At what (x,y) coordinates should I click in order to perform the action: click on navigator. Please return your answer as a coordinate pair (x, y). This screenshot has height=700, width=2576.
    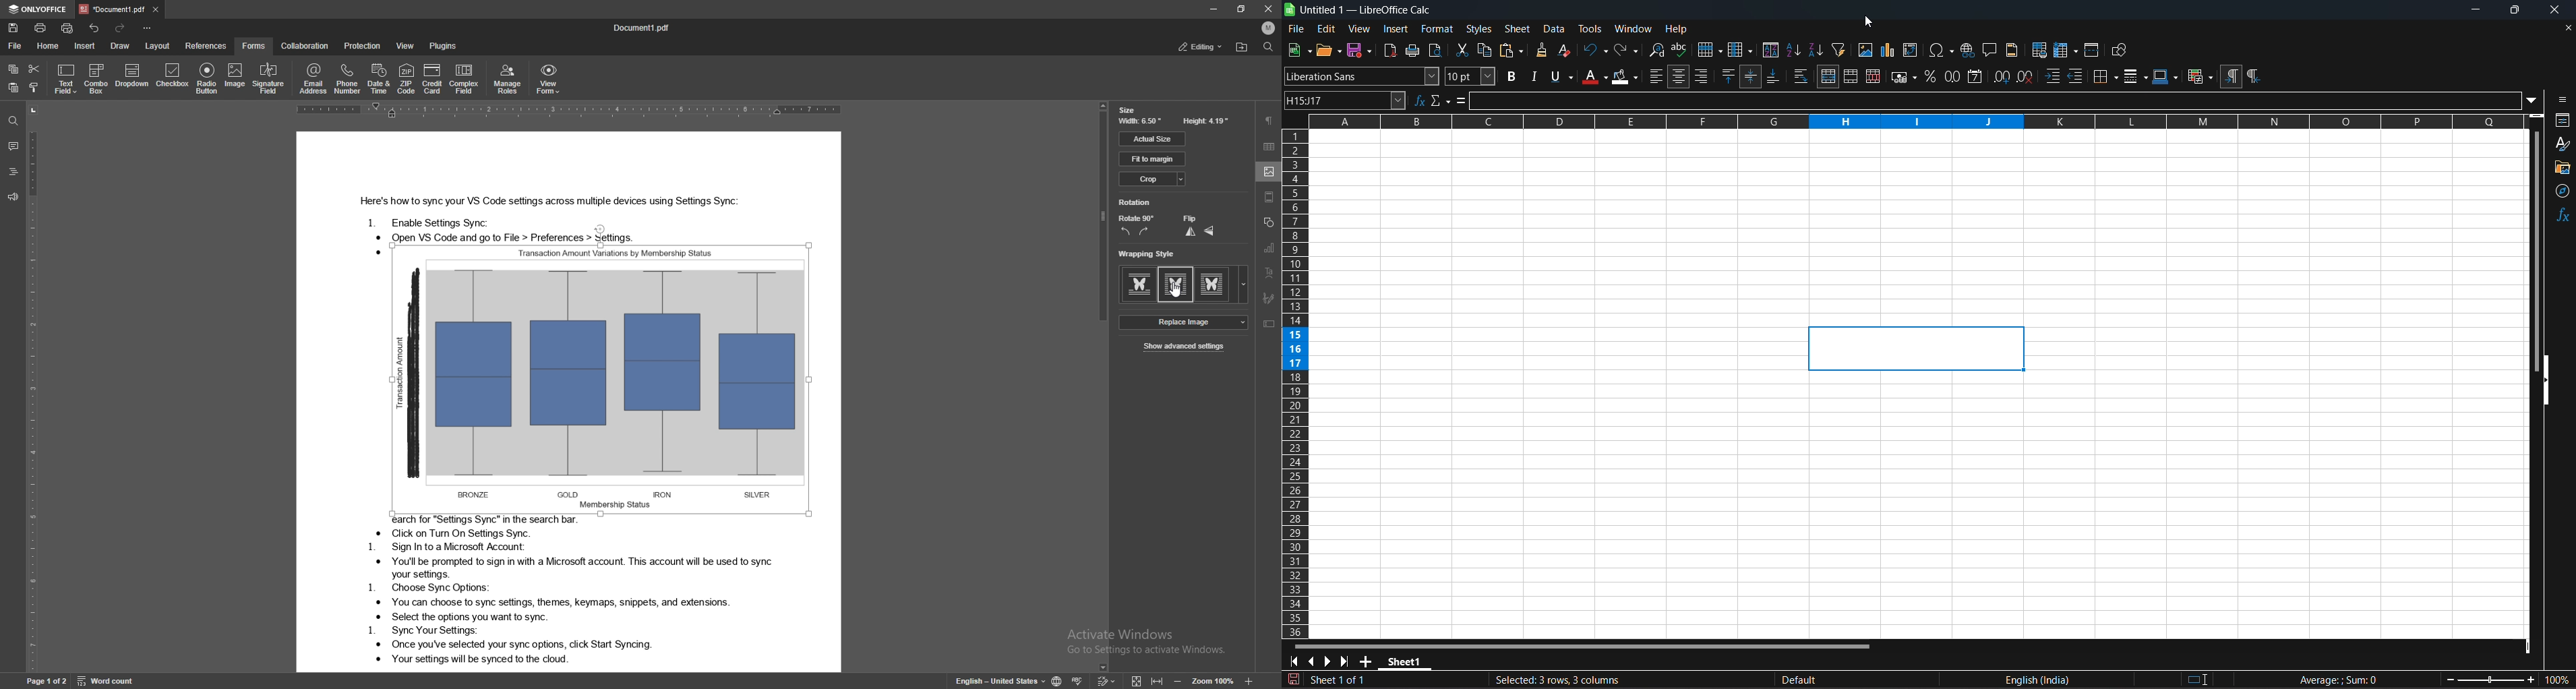
    Looking at the image, I should click on (2560, 192).